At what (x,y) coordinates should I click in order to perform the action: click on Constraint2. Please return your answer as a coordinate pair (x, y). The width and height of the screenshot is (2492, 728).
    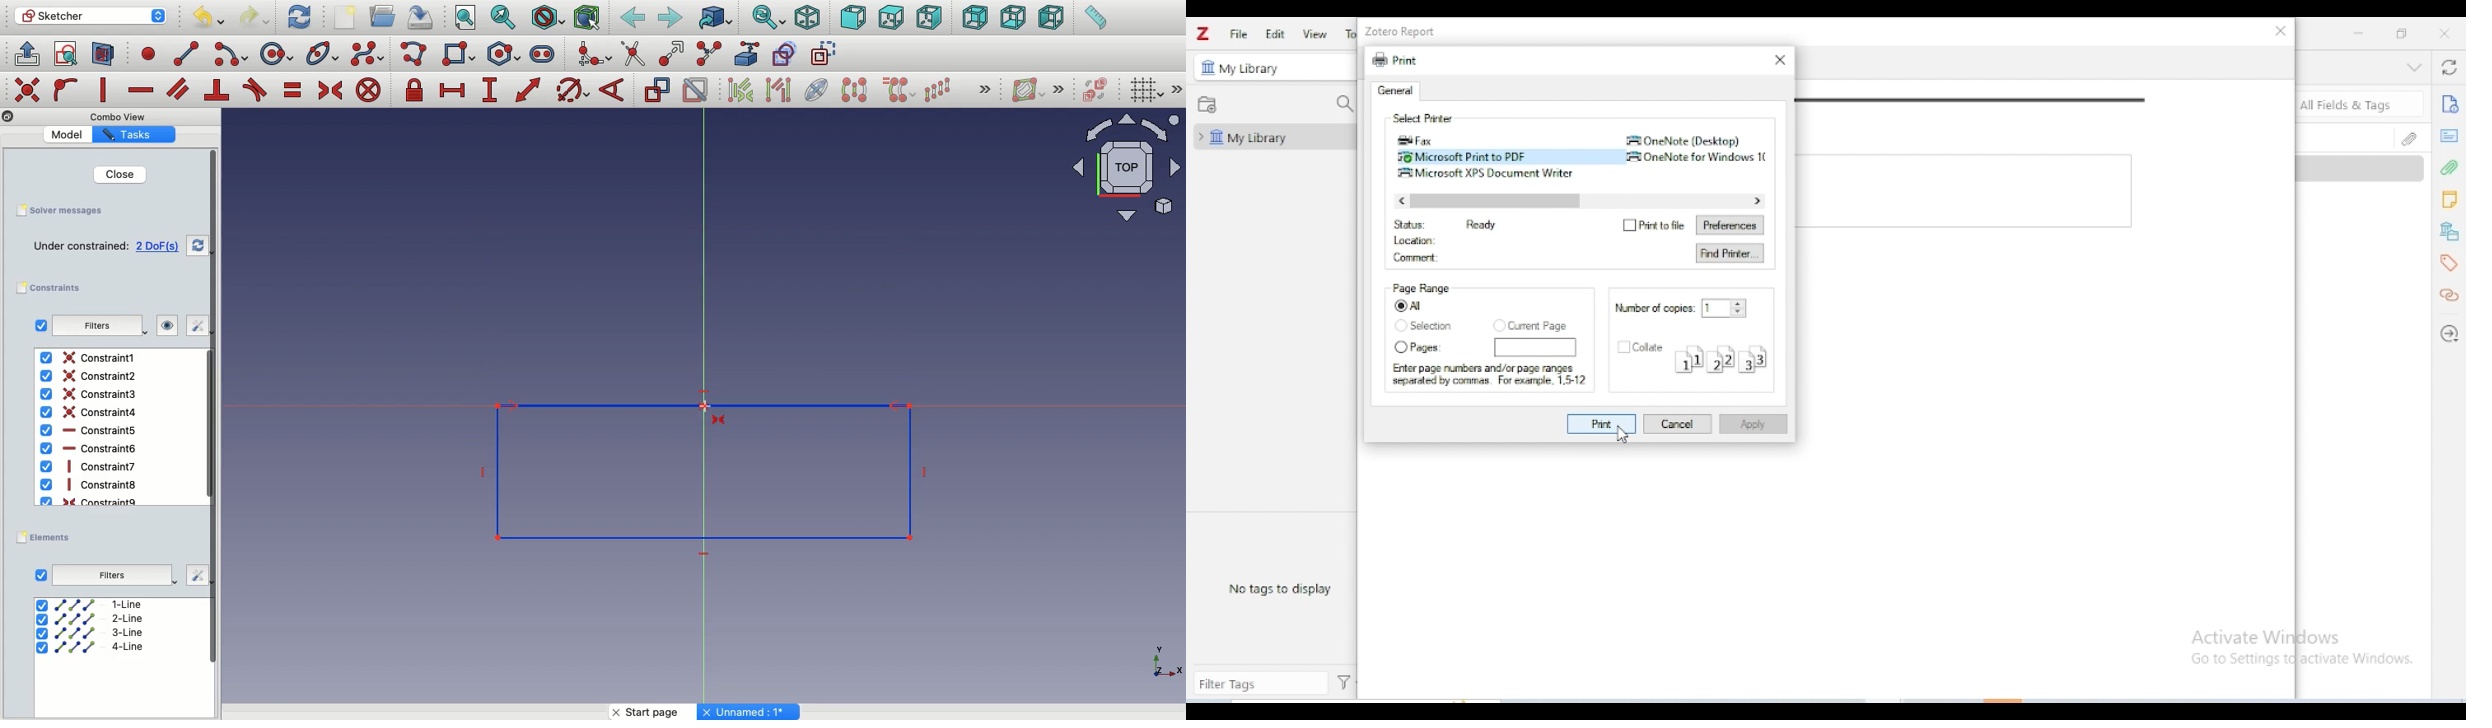
    Looking at the image, I should click on (87, 376).